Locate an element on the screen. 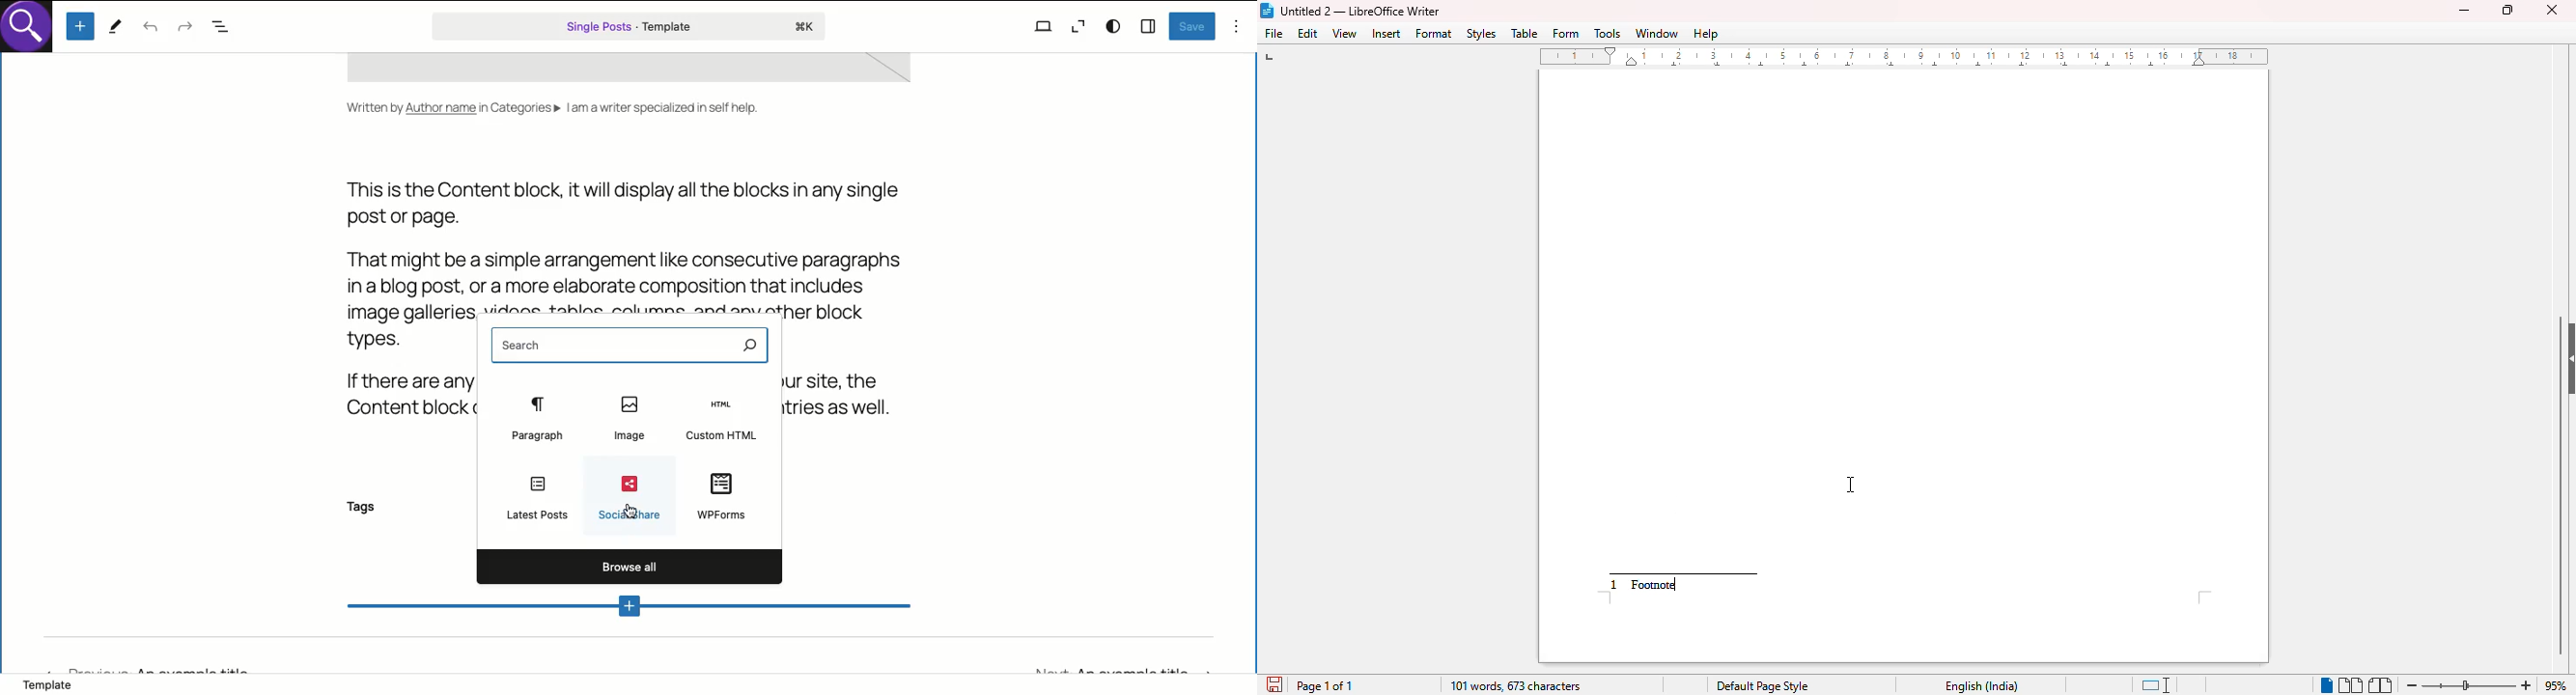 The height and width of the screenshot is (700, 2576). demarcating line is located at coordinates (1689, 570).